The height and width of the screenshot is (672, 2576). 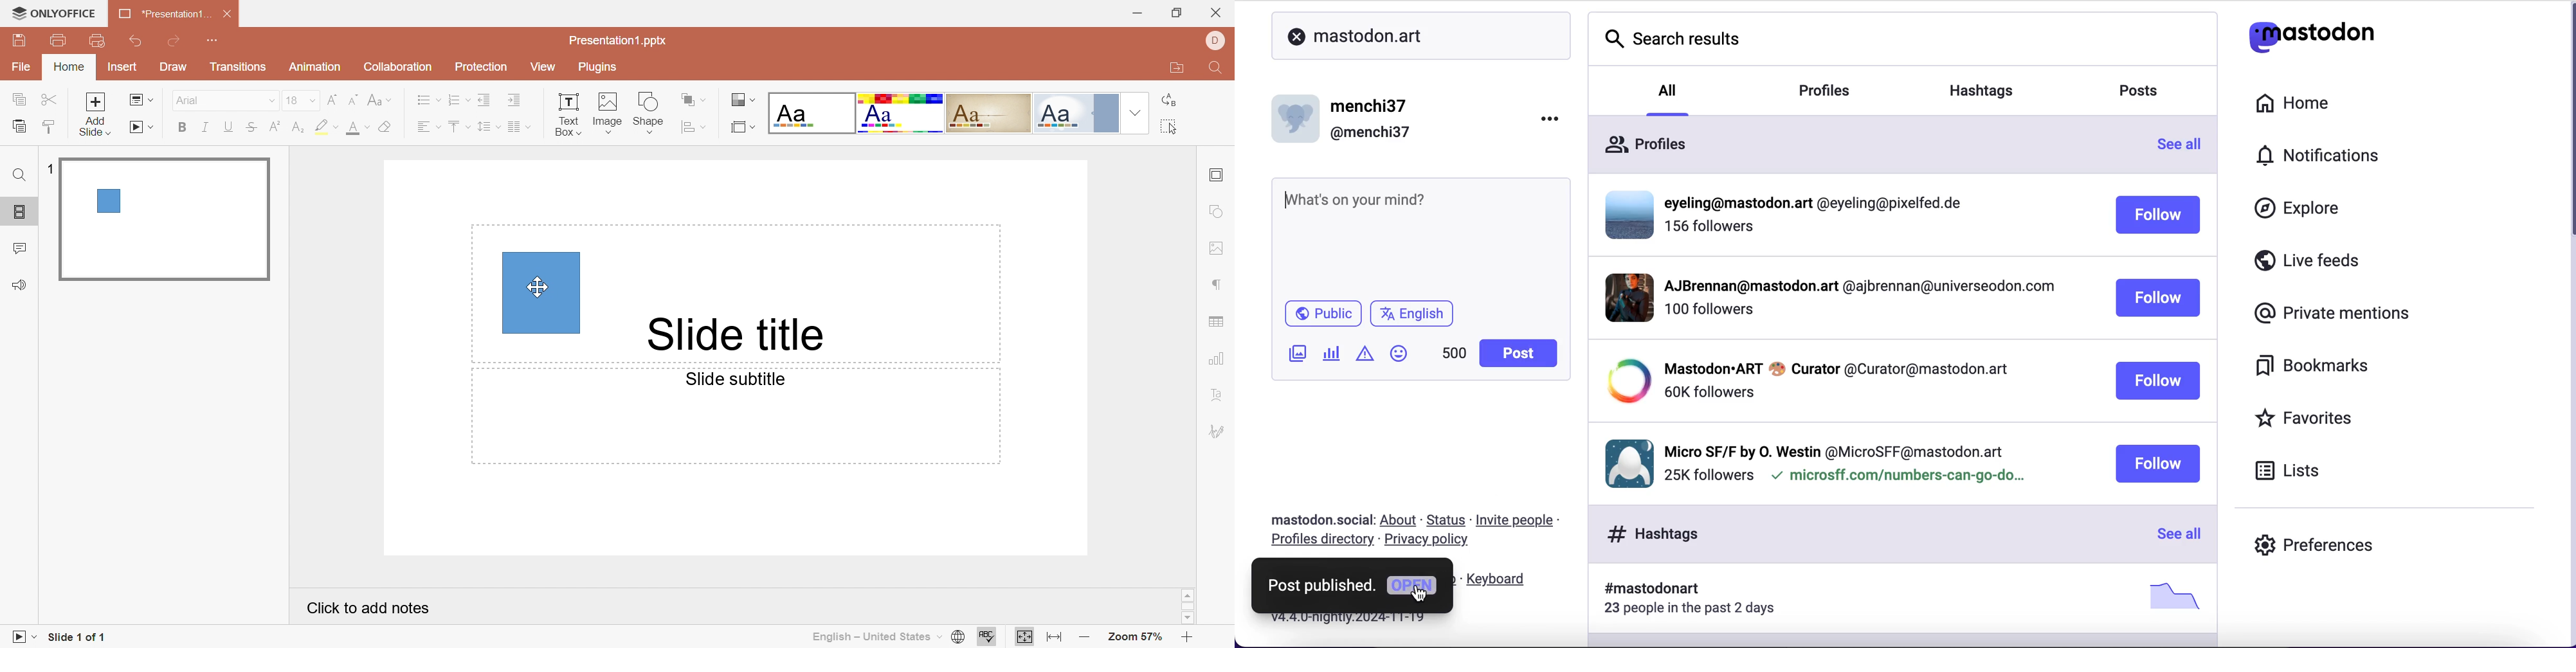 I want to click on mastodon.social, so click(x=1318, y=519).